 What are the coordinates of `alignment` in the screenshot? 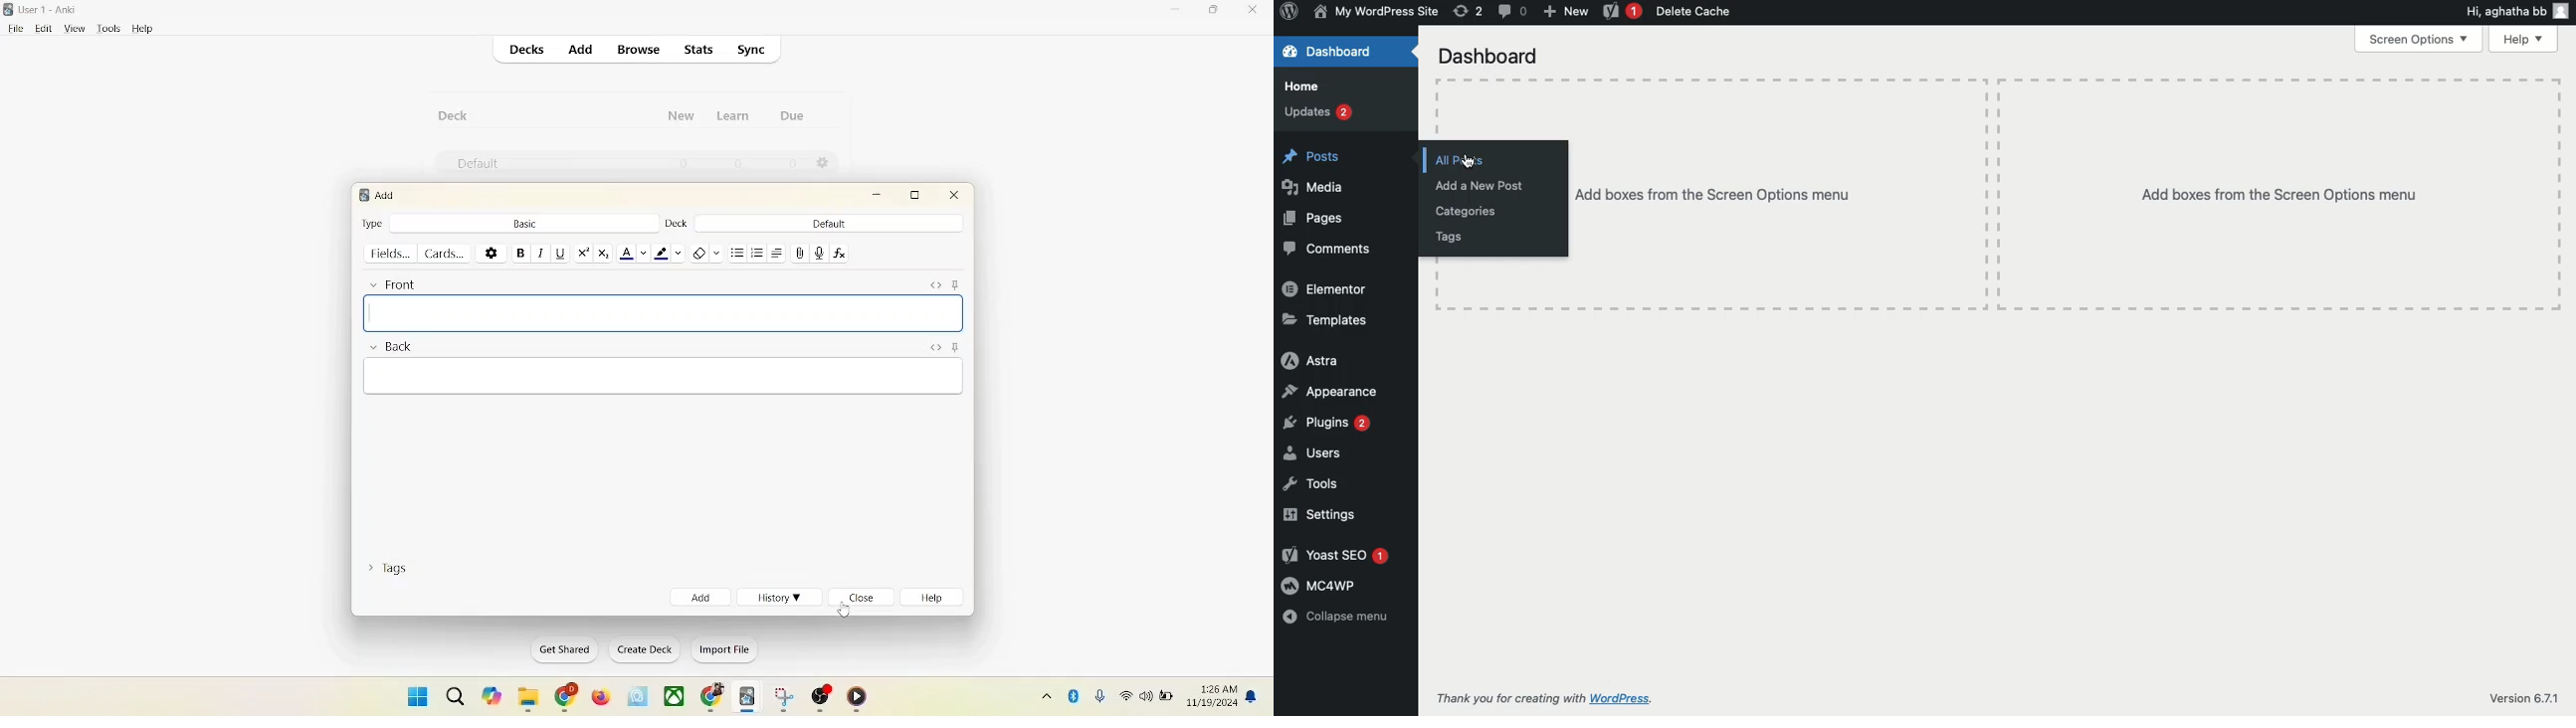 It's located at (779, 253).